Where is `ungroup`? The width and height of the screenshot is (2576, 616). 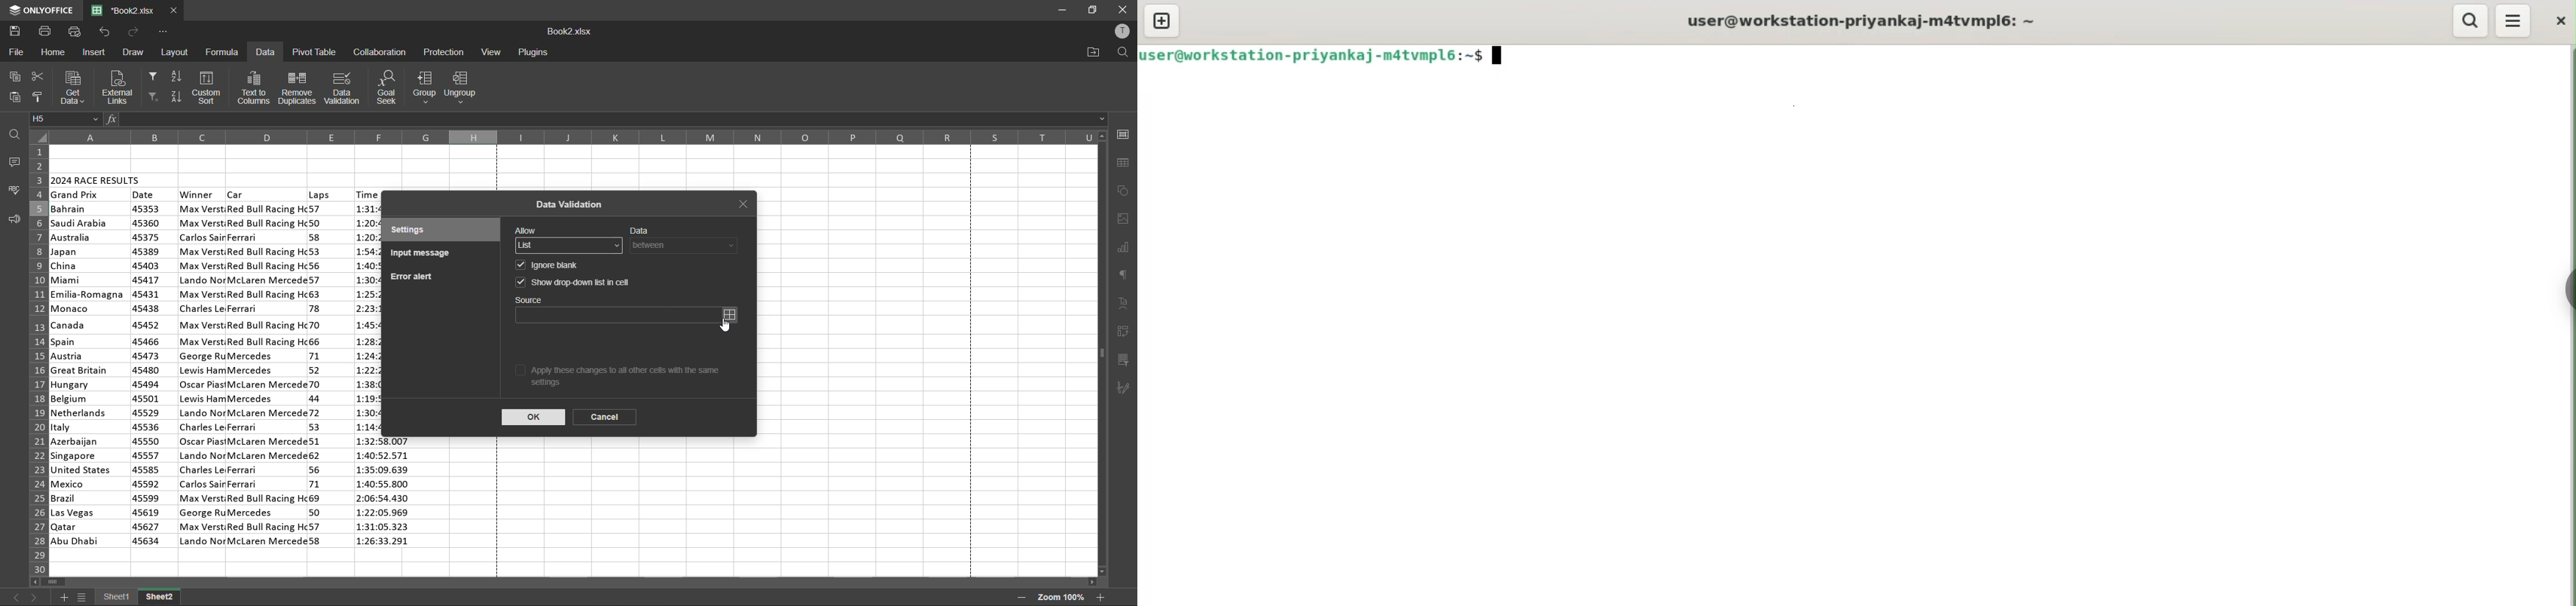
ungroup is located at coordinates (466, 88).